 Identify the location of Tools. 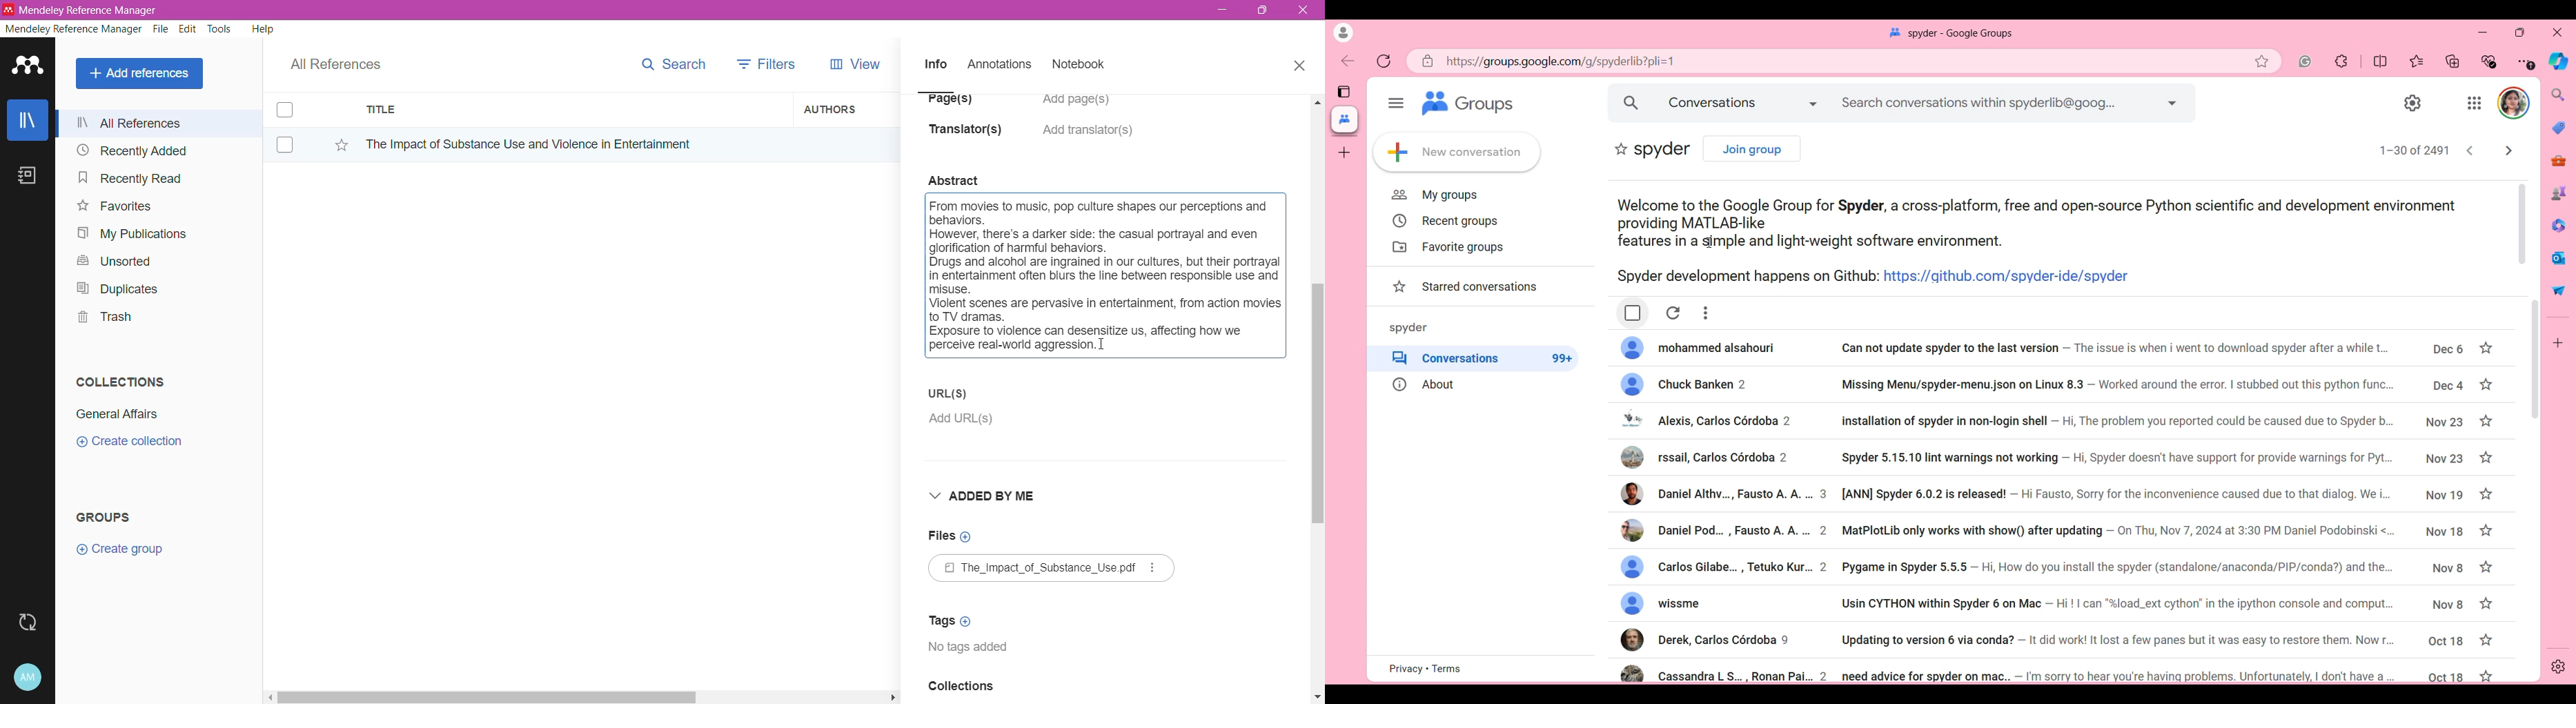
(2559, 161).